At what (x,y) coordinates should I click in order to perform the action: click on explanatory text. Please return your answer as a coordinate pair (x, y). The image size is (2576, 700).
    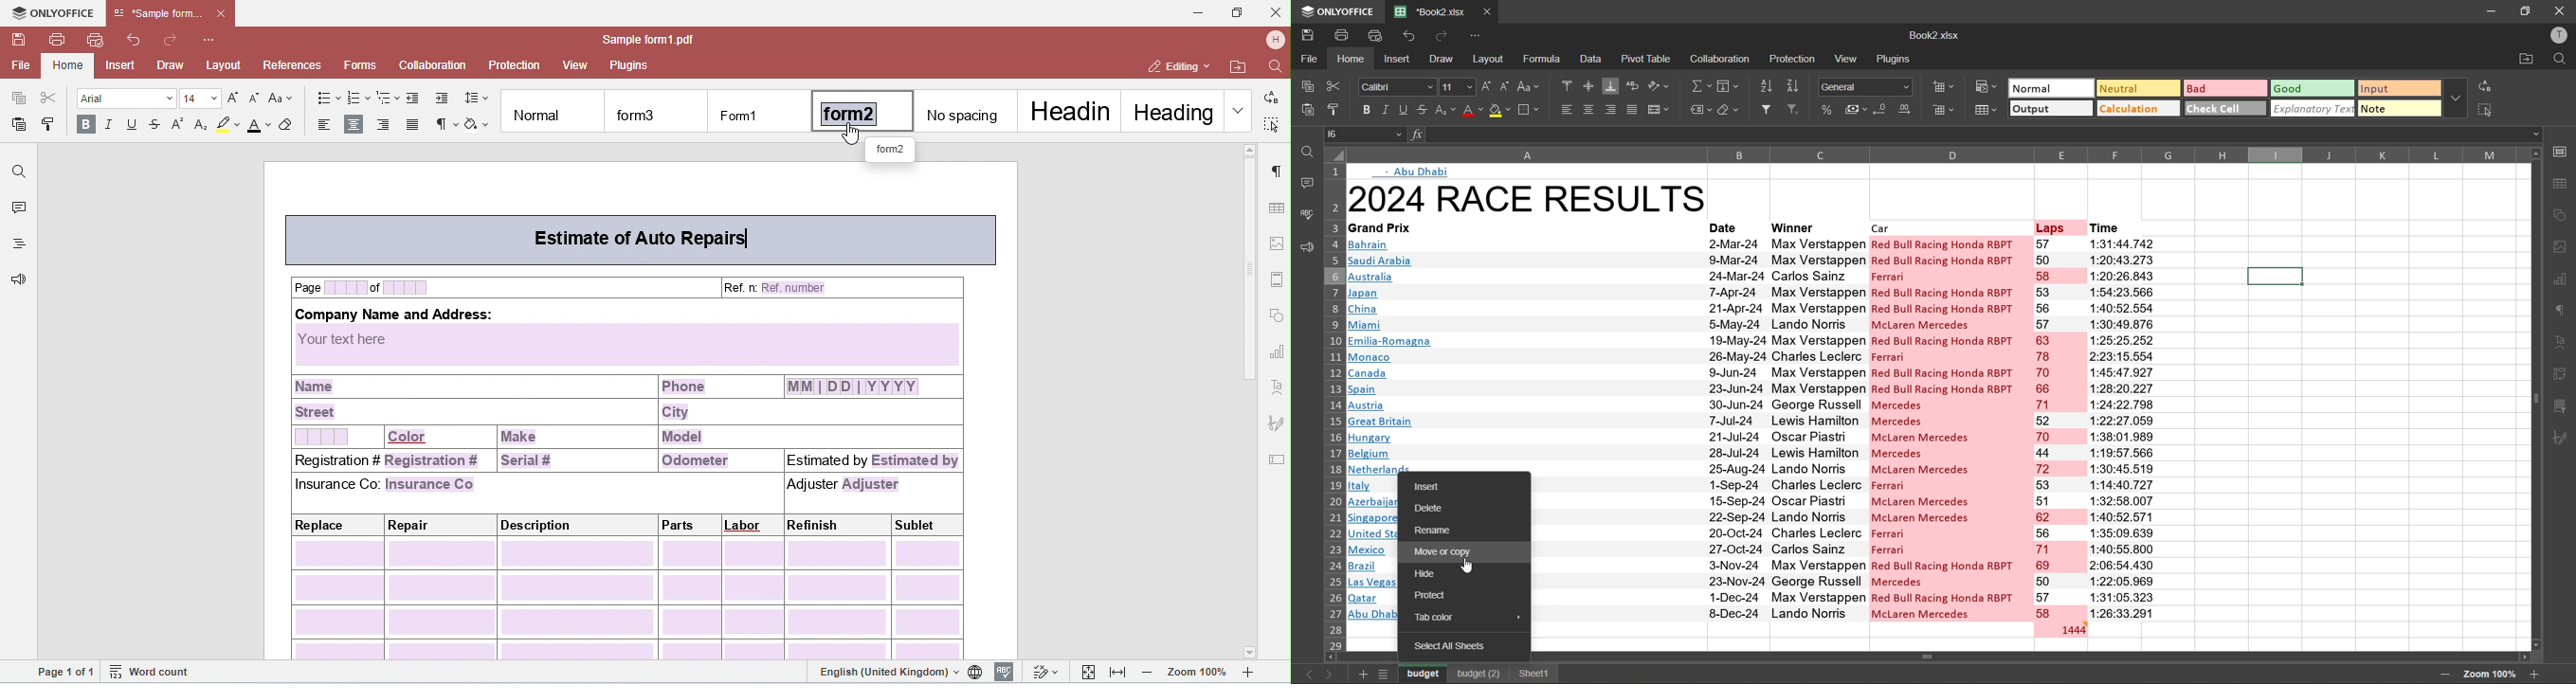
    Looking at the image, I should click on (2314, 108).